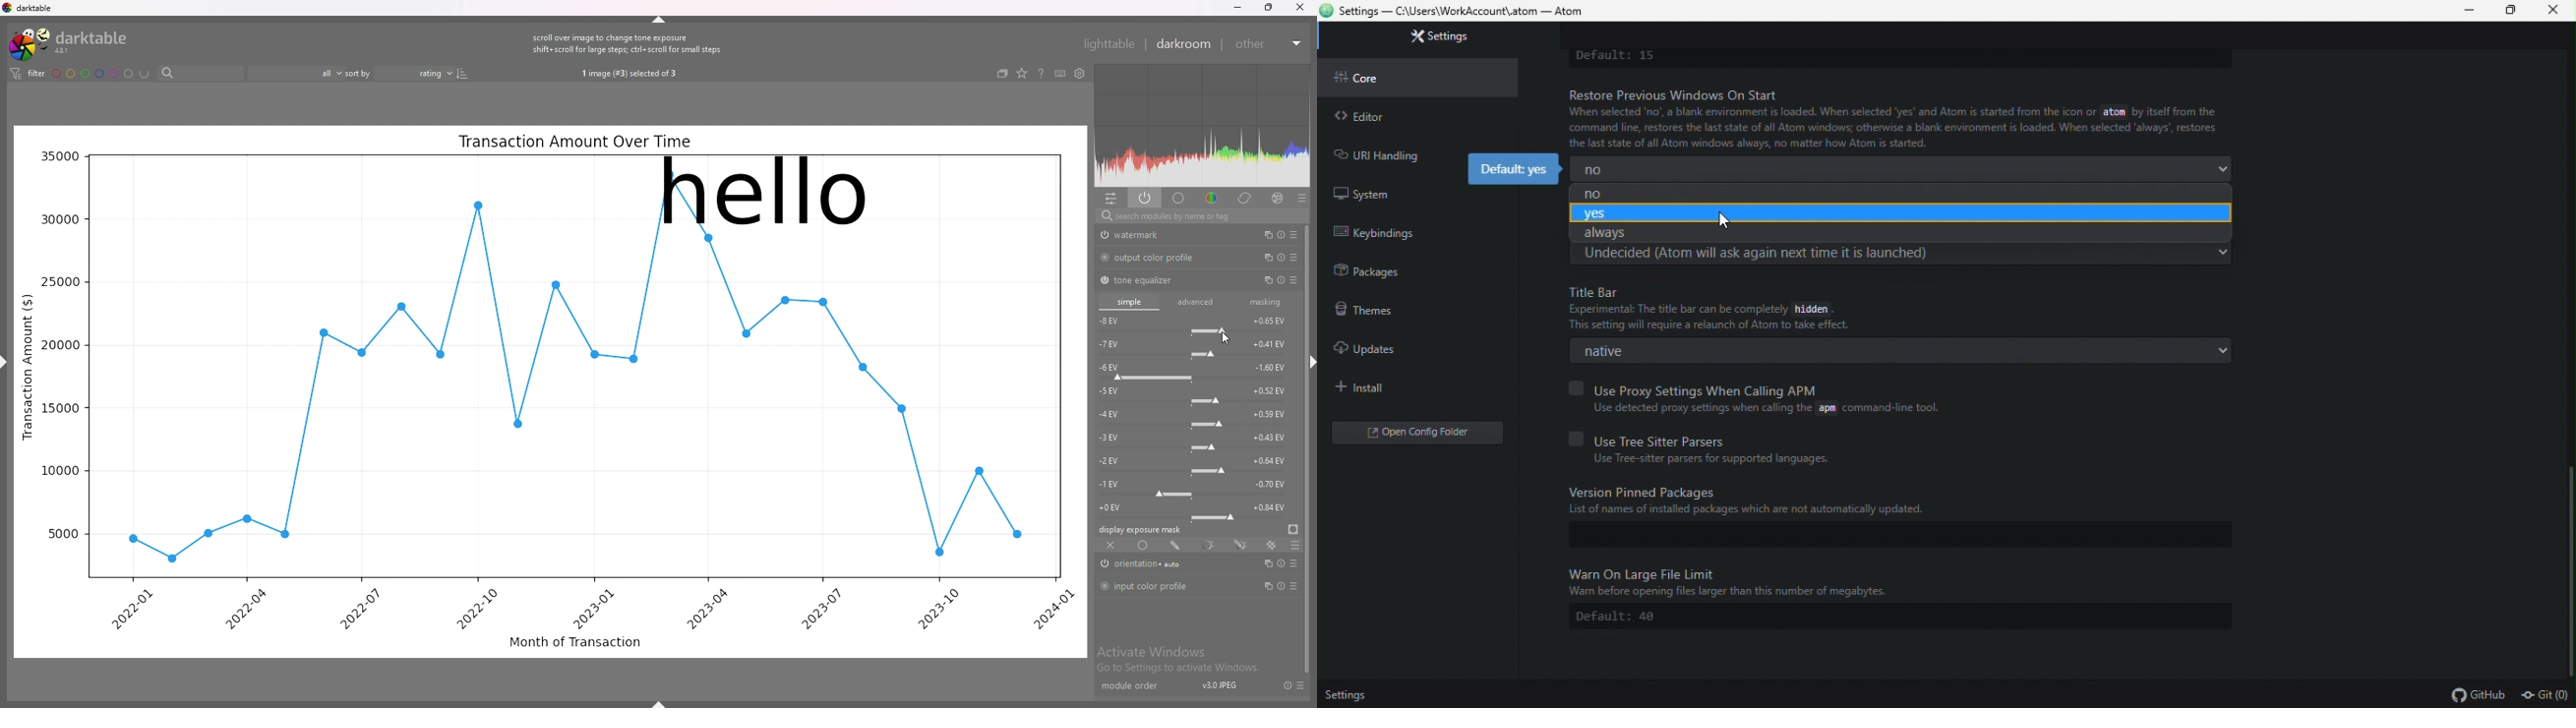 Image resolution: width=2576 pixels, height=728 pixels. Describe the element at coordinates (945, 609) in the screenshot. I see `2023-10` at that location.